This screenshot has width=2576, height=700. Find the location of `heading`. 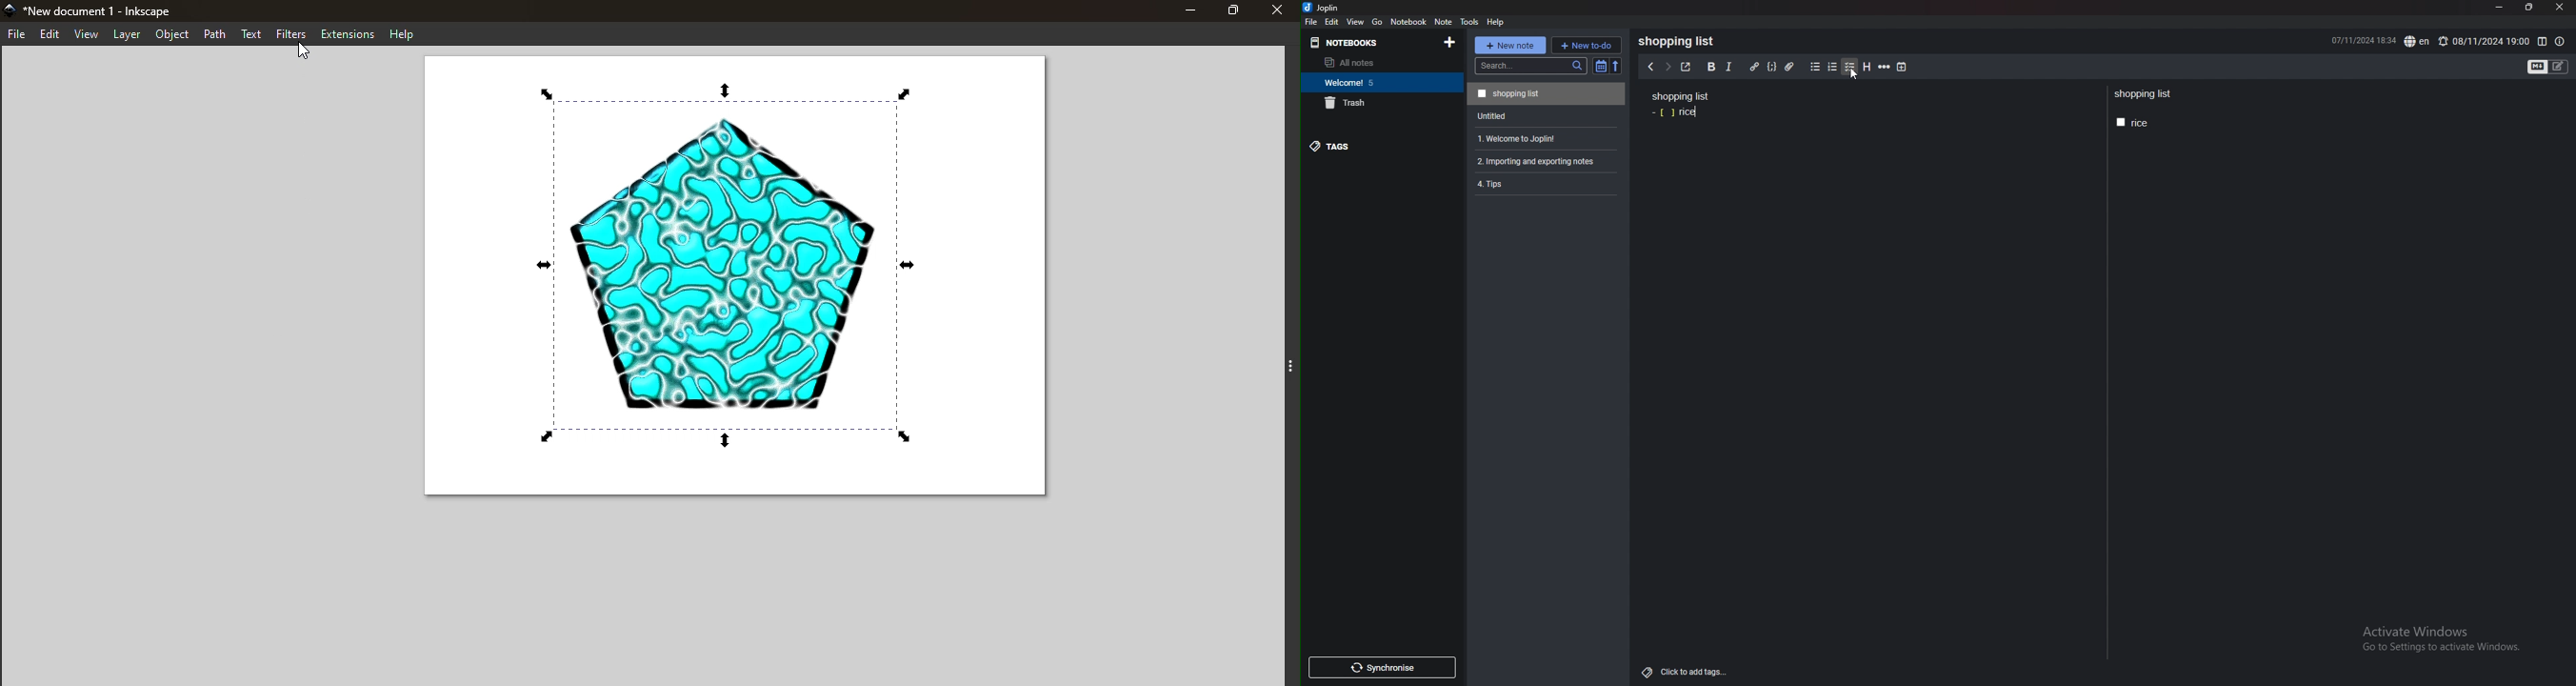

heading is located at coordinates (1868, 67).